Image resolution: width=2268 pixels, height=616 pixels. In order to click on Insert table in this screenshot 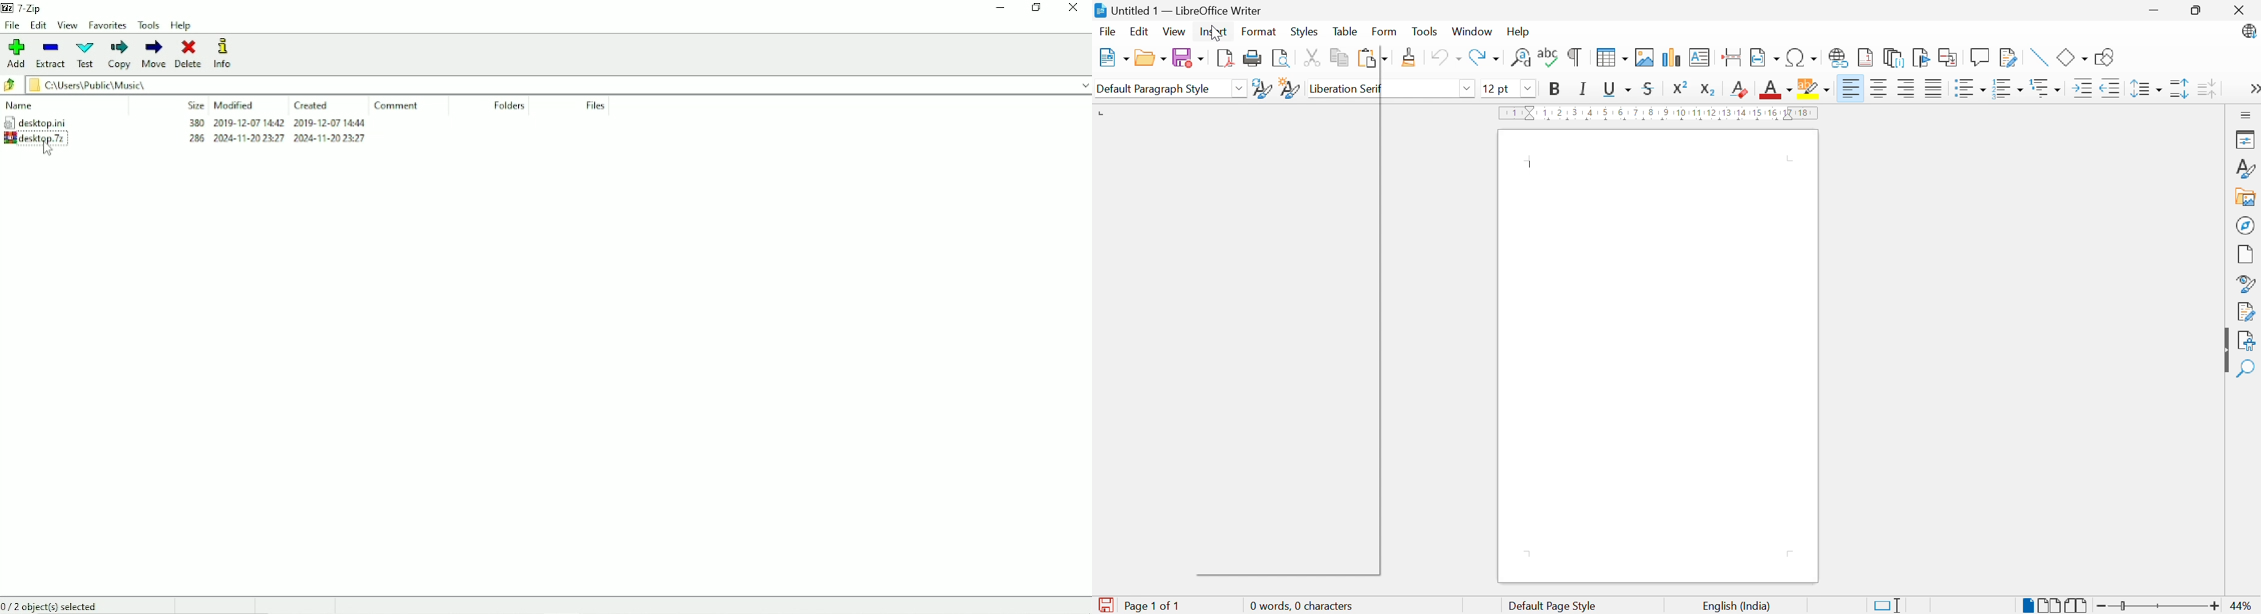, I will do `click(1610, 57)`.